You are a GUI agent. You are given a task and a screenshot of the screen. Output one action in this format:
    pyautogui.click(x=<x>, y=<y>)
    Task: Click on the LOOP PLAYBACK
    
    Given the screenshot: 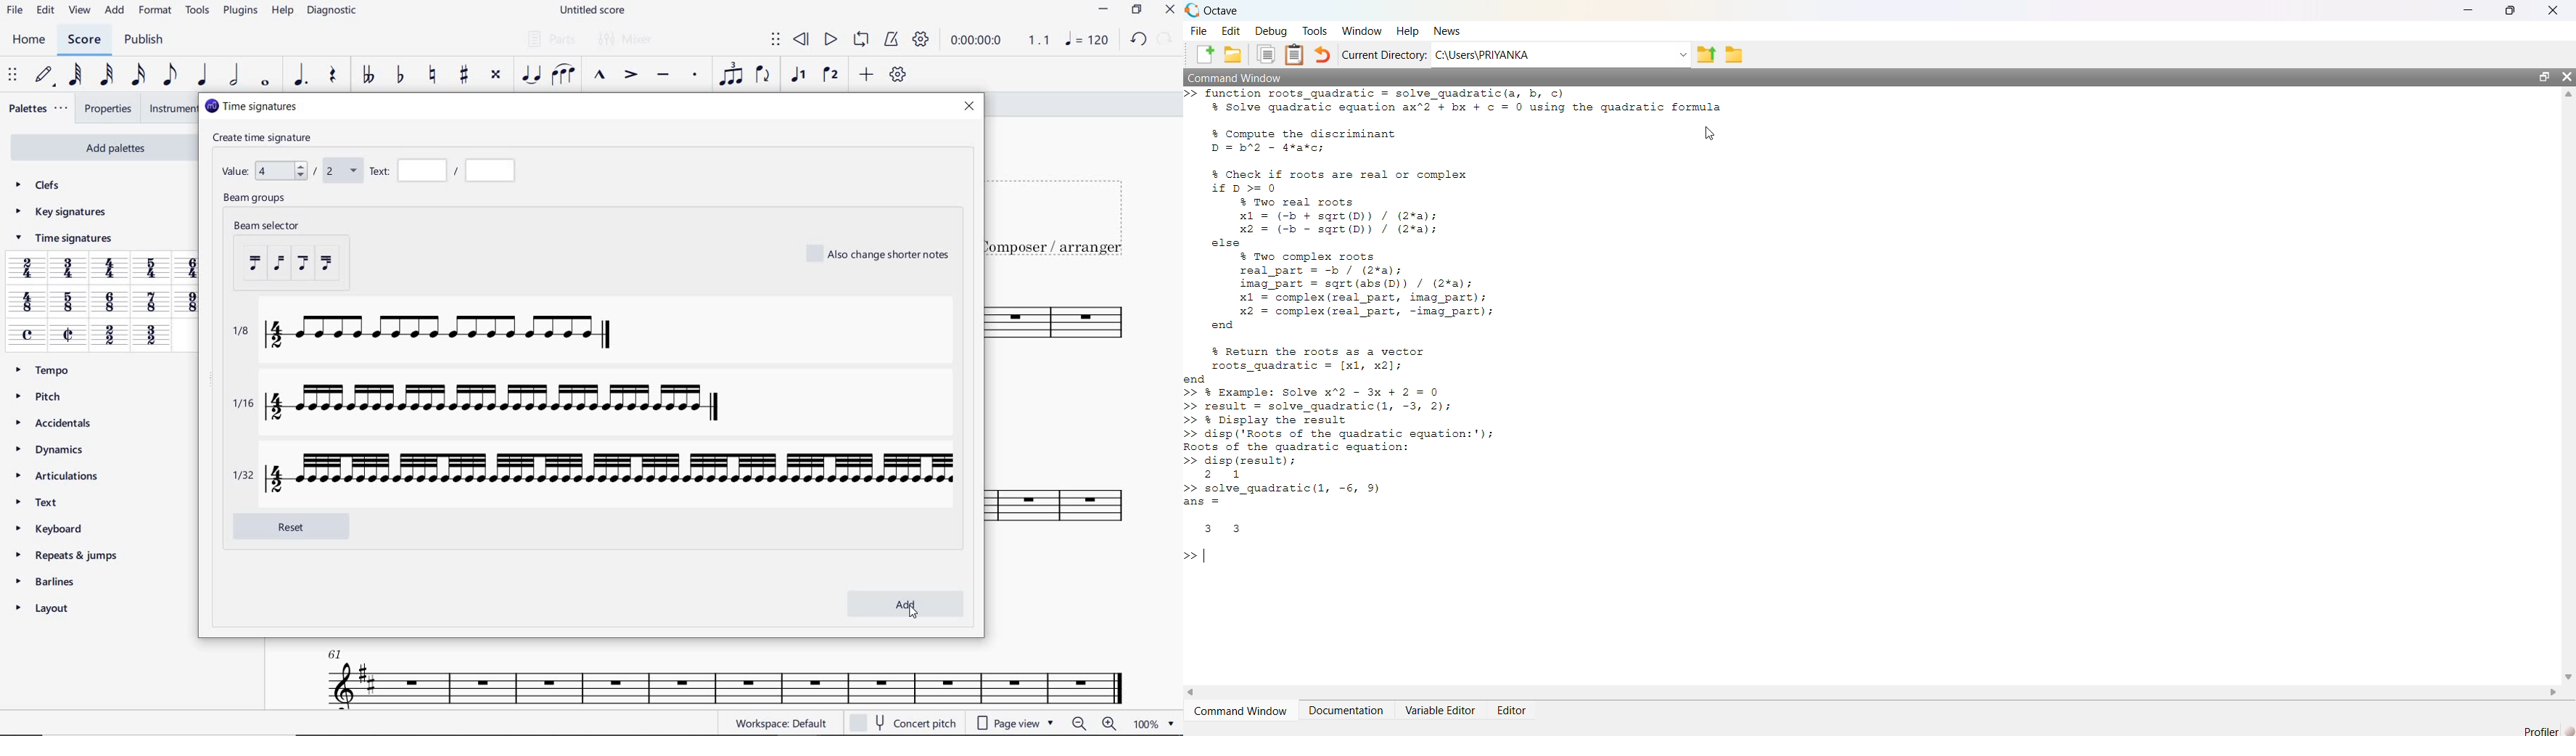 What is the action you would take?
    pyautogui.click(x=860, y=40)
    